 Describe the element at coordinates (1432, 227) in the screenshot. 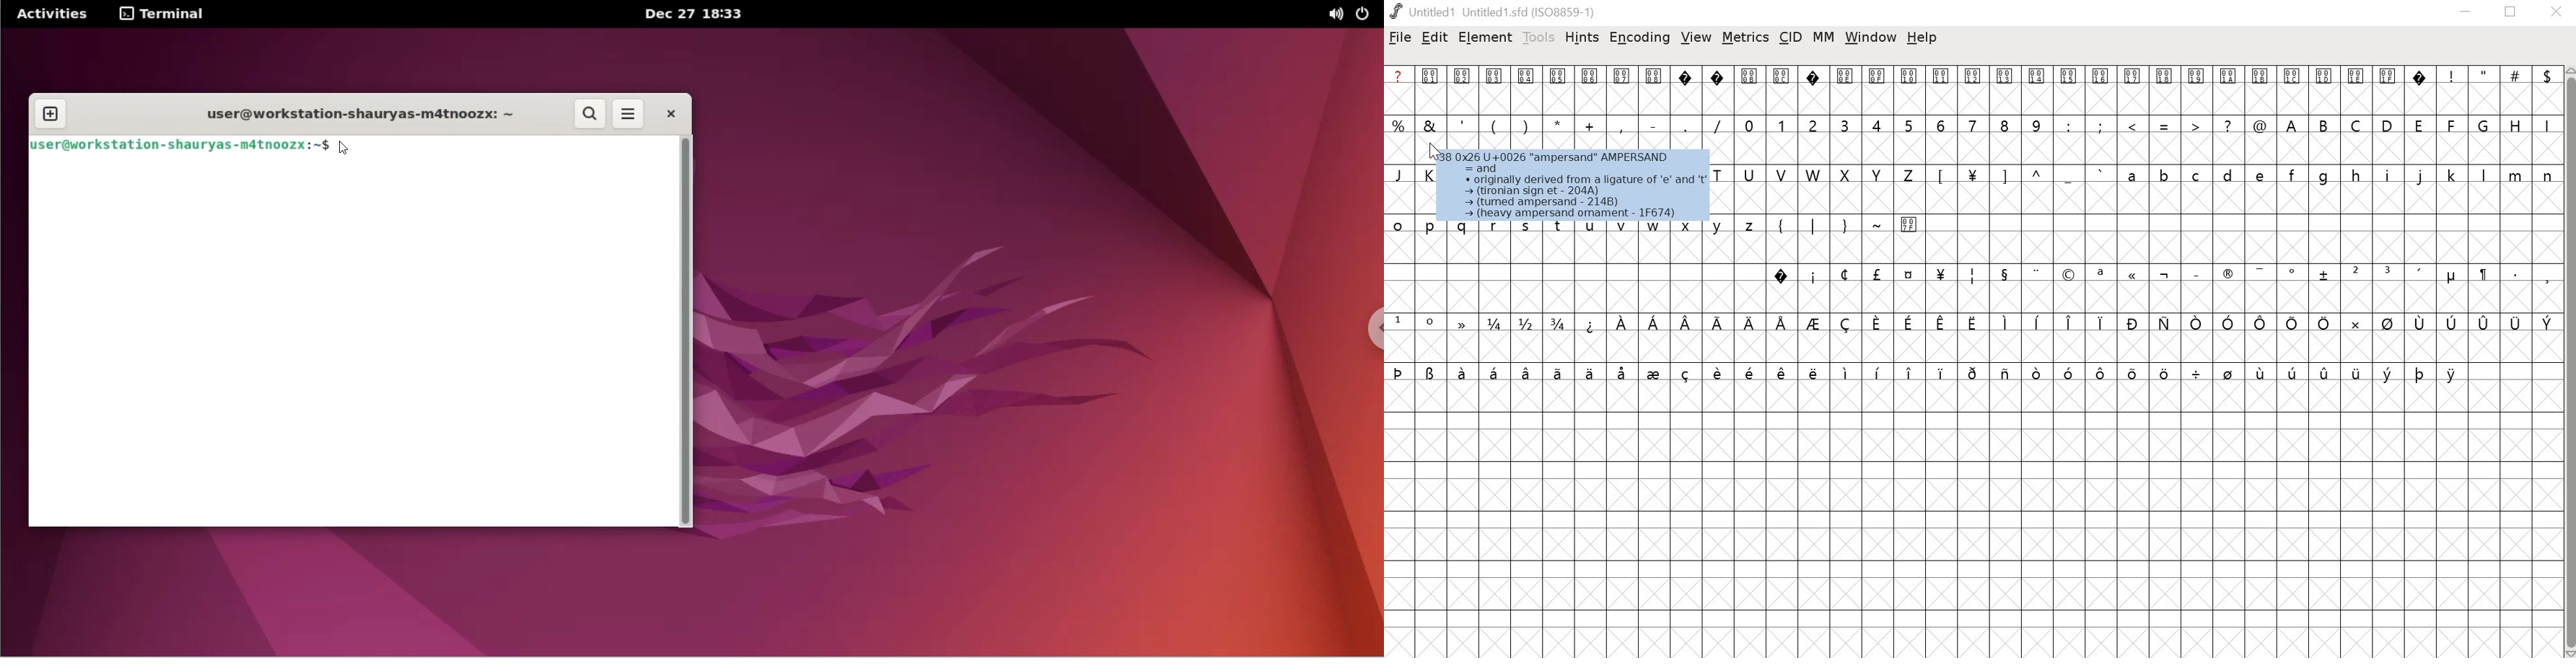

I see `p` at that location.